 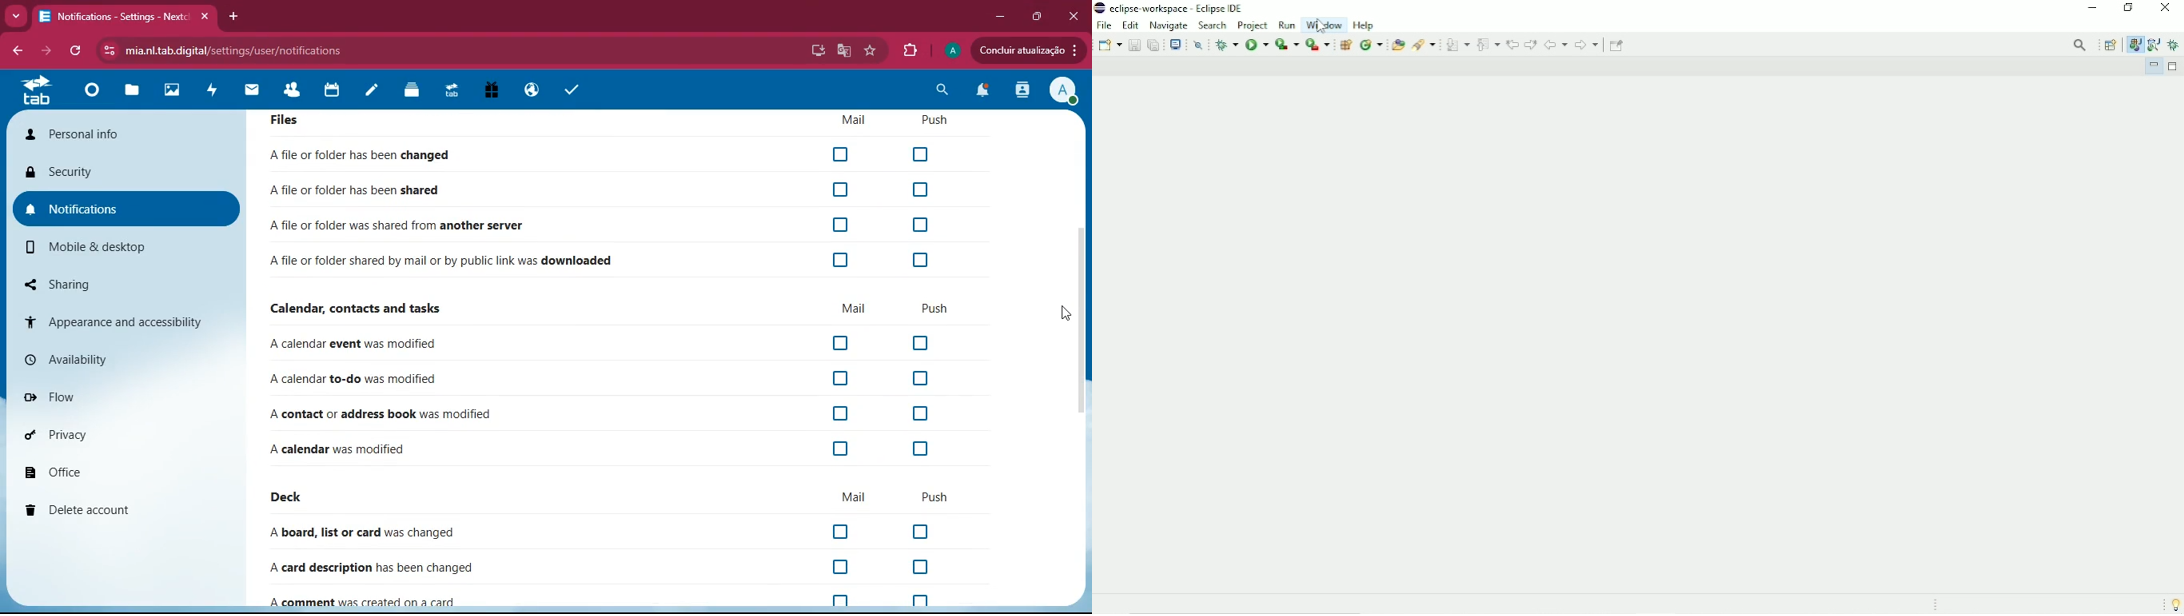 What do you see at coordinates (923, 449) in the screenshot?
I see `off` at bounding box center [923, 449].